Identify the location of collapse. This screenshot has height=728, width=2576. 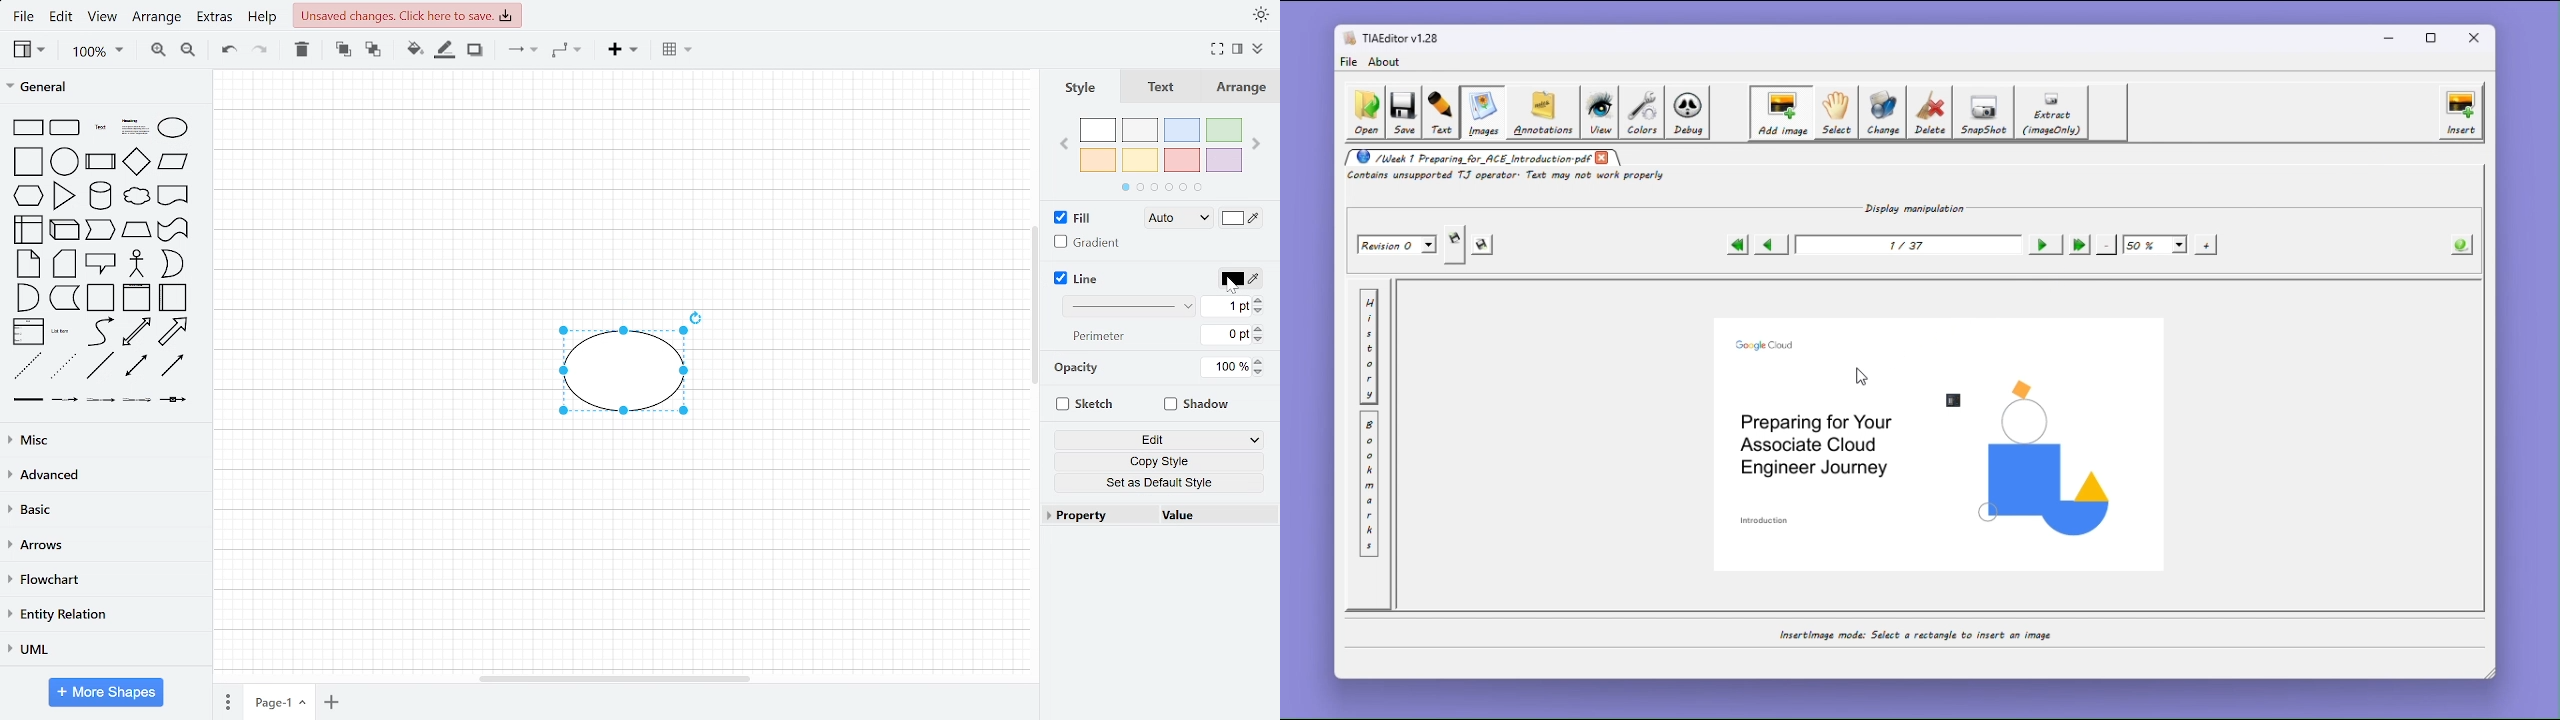
(1258, 49).